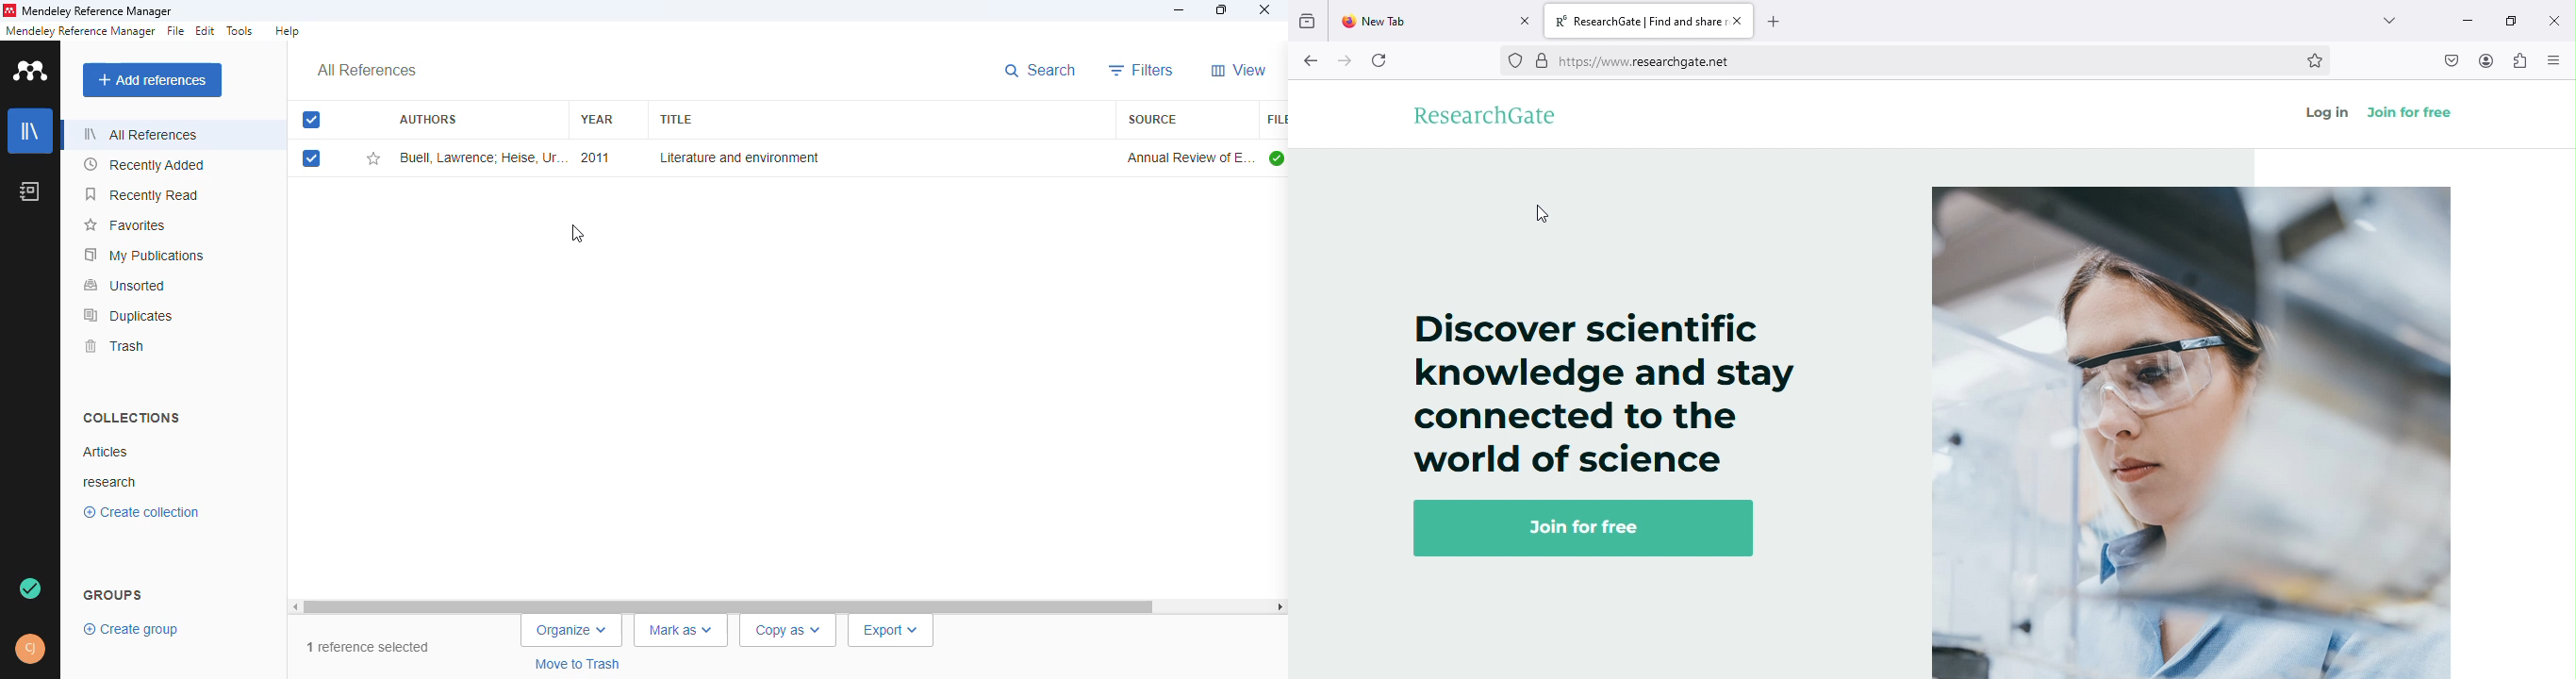  Describe the element at coordinates (790, 630) in the screenshot. I see `copy as` at that location.